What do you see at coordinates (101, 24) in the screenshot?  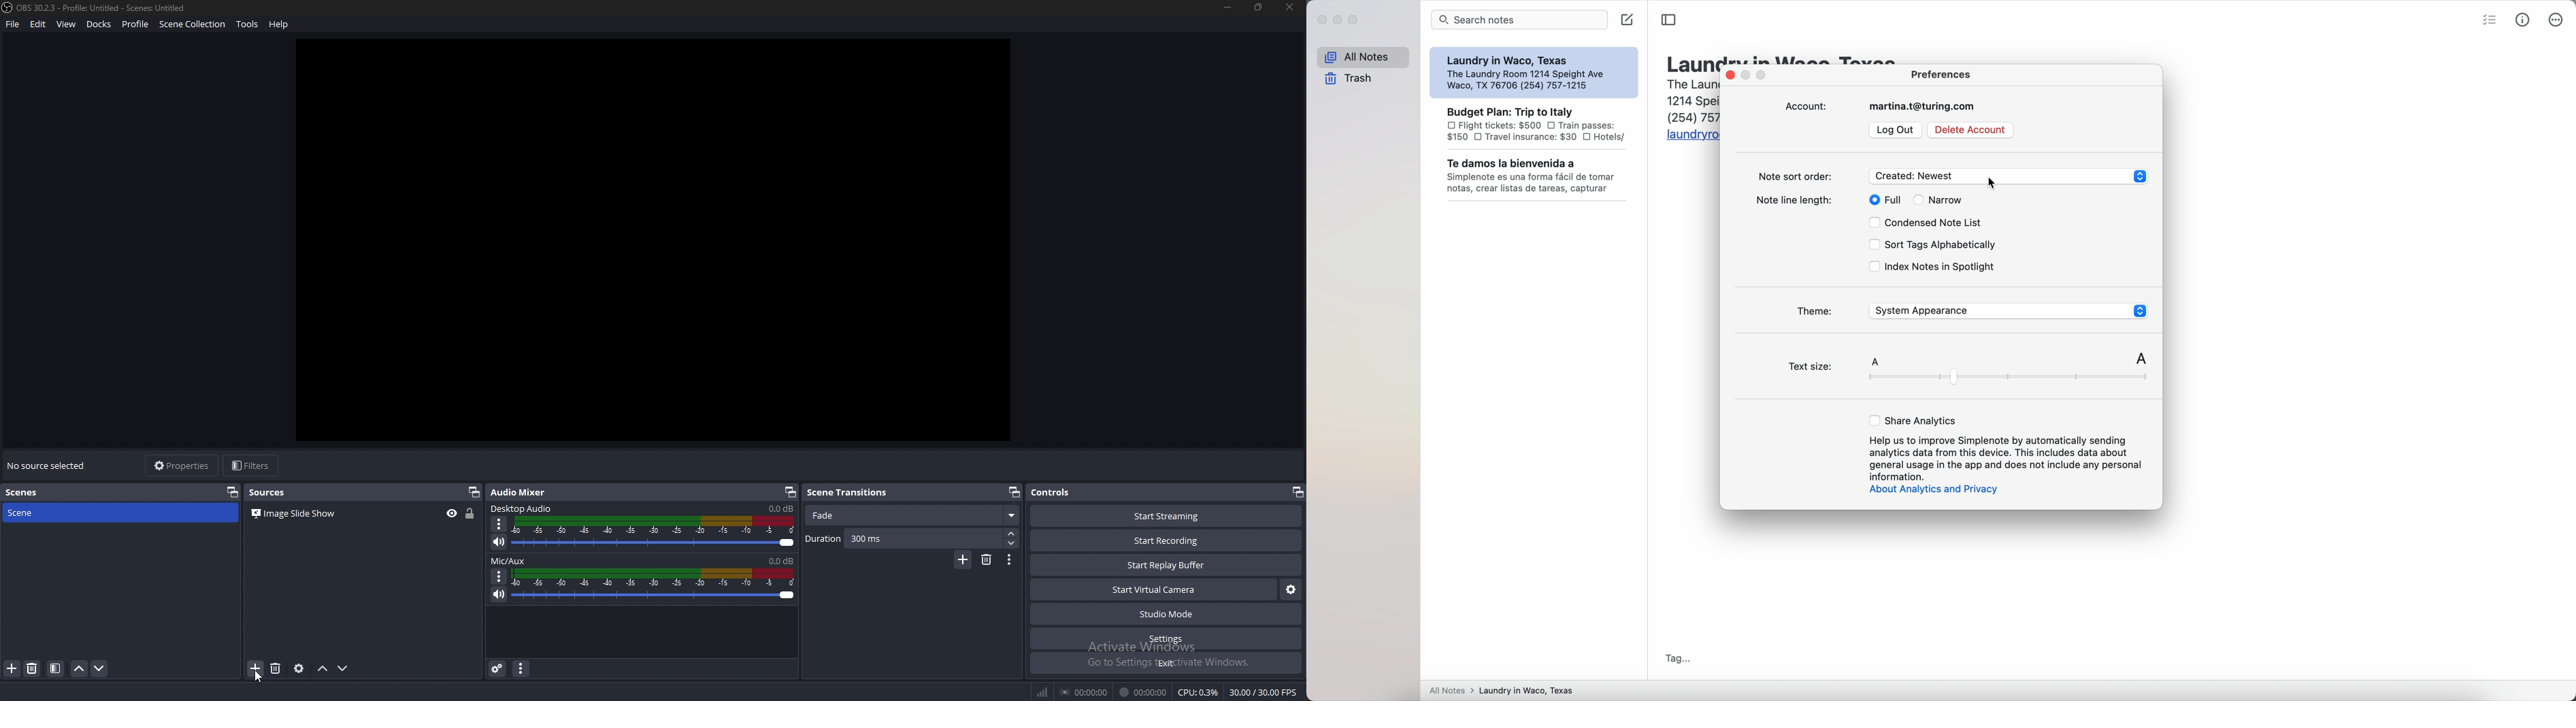 I see `docks` at bounding box center [101, 24].